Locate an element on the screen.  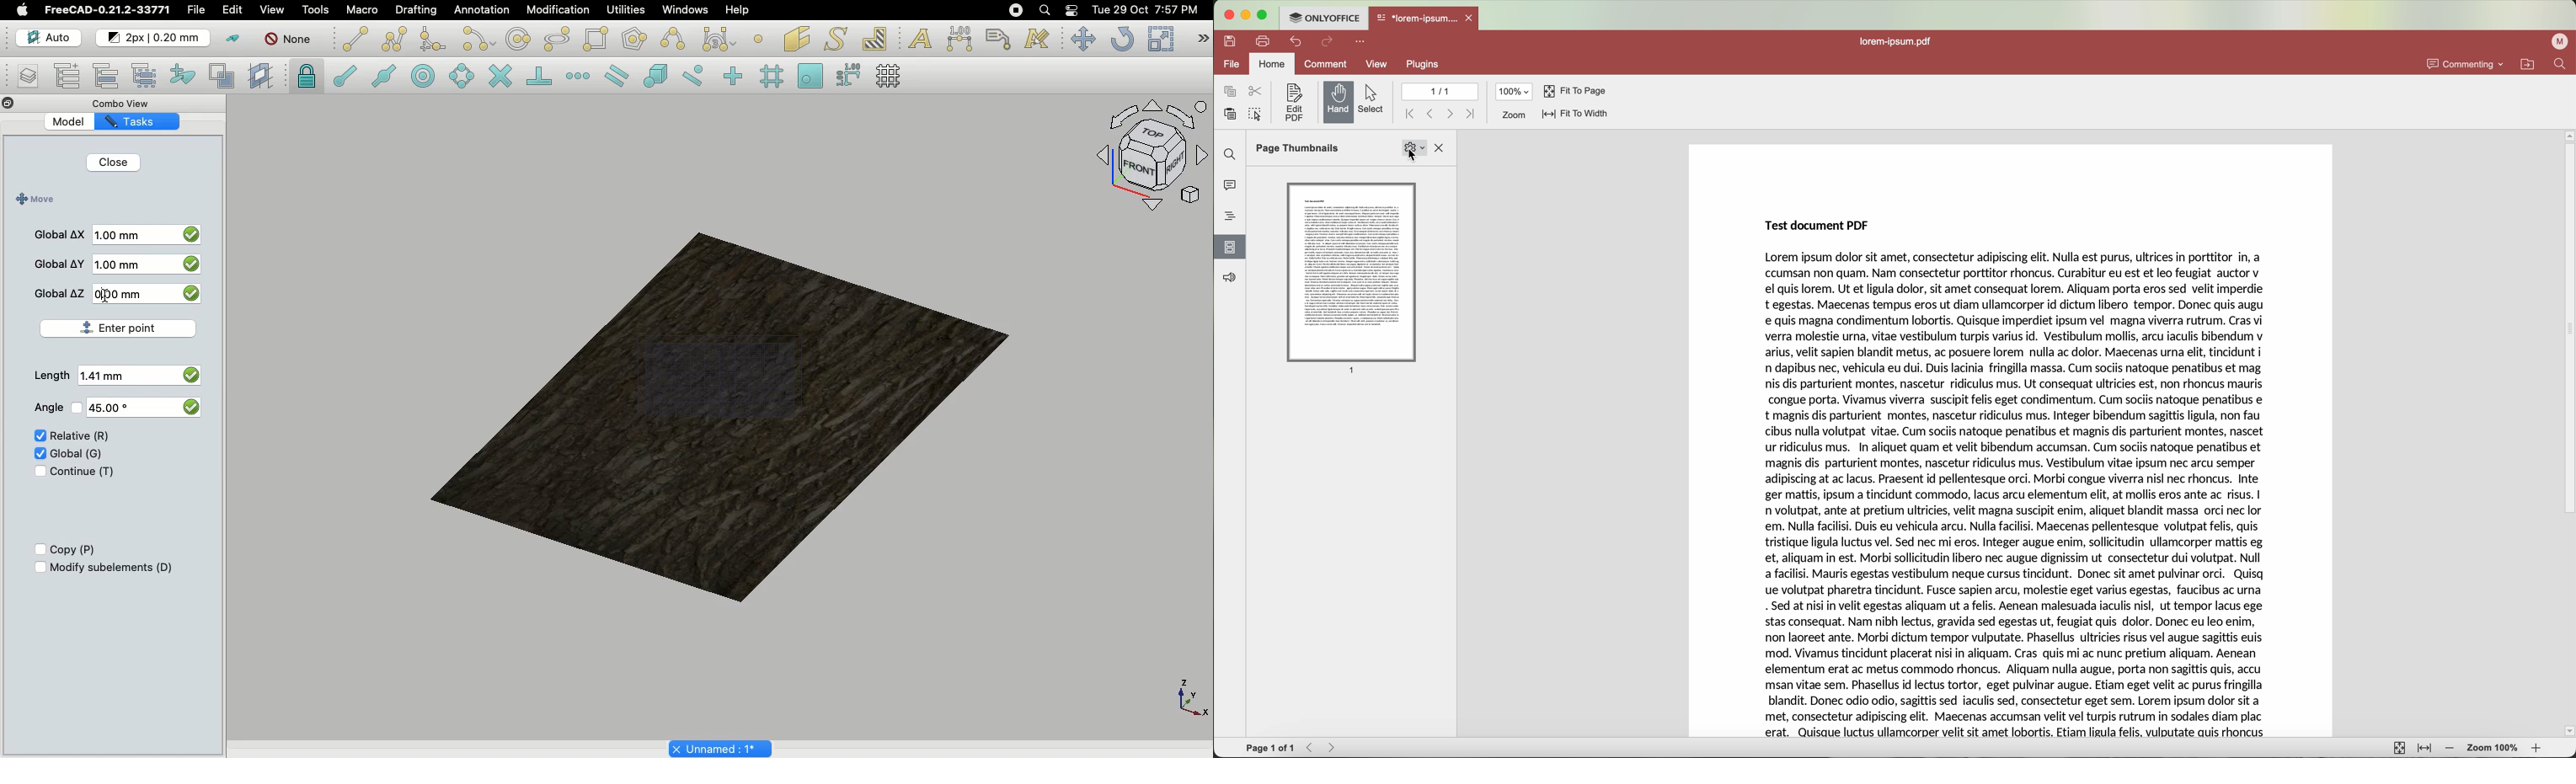
Help is located at coordinates (737, 9).